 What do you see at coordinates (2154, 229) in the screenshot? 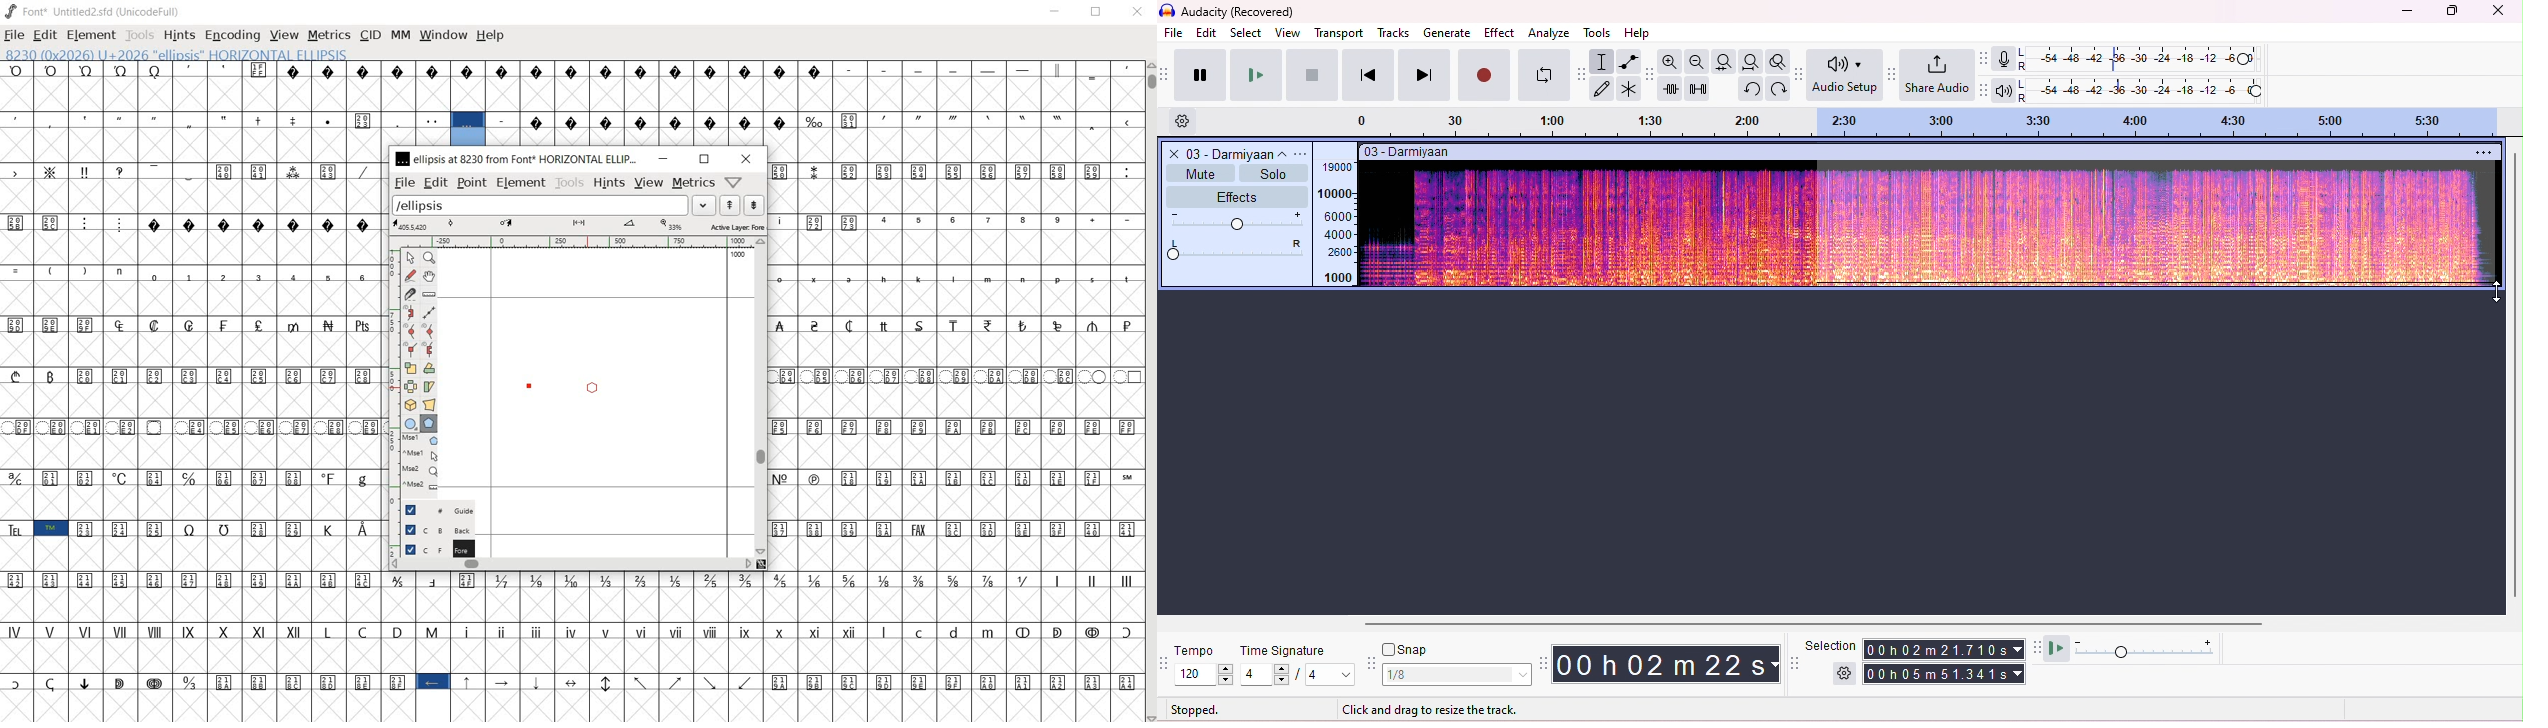
I see `dragged` at bounding box center [2154, 229].